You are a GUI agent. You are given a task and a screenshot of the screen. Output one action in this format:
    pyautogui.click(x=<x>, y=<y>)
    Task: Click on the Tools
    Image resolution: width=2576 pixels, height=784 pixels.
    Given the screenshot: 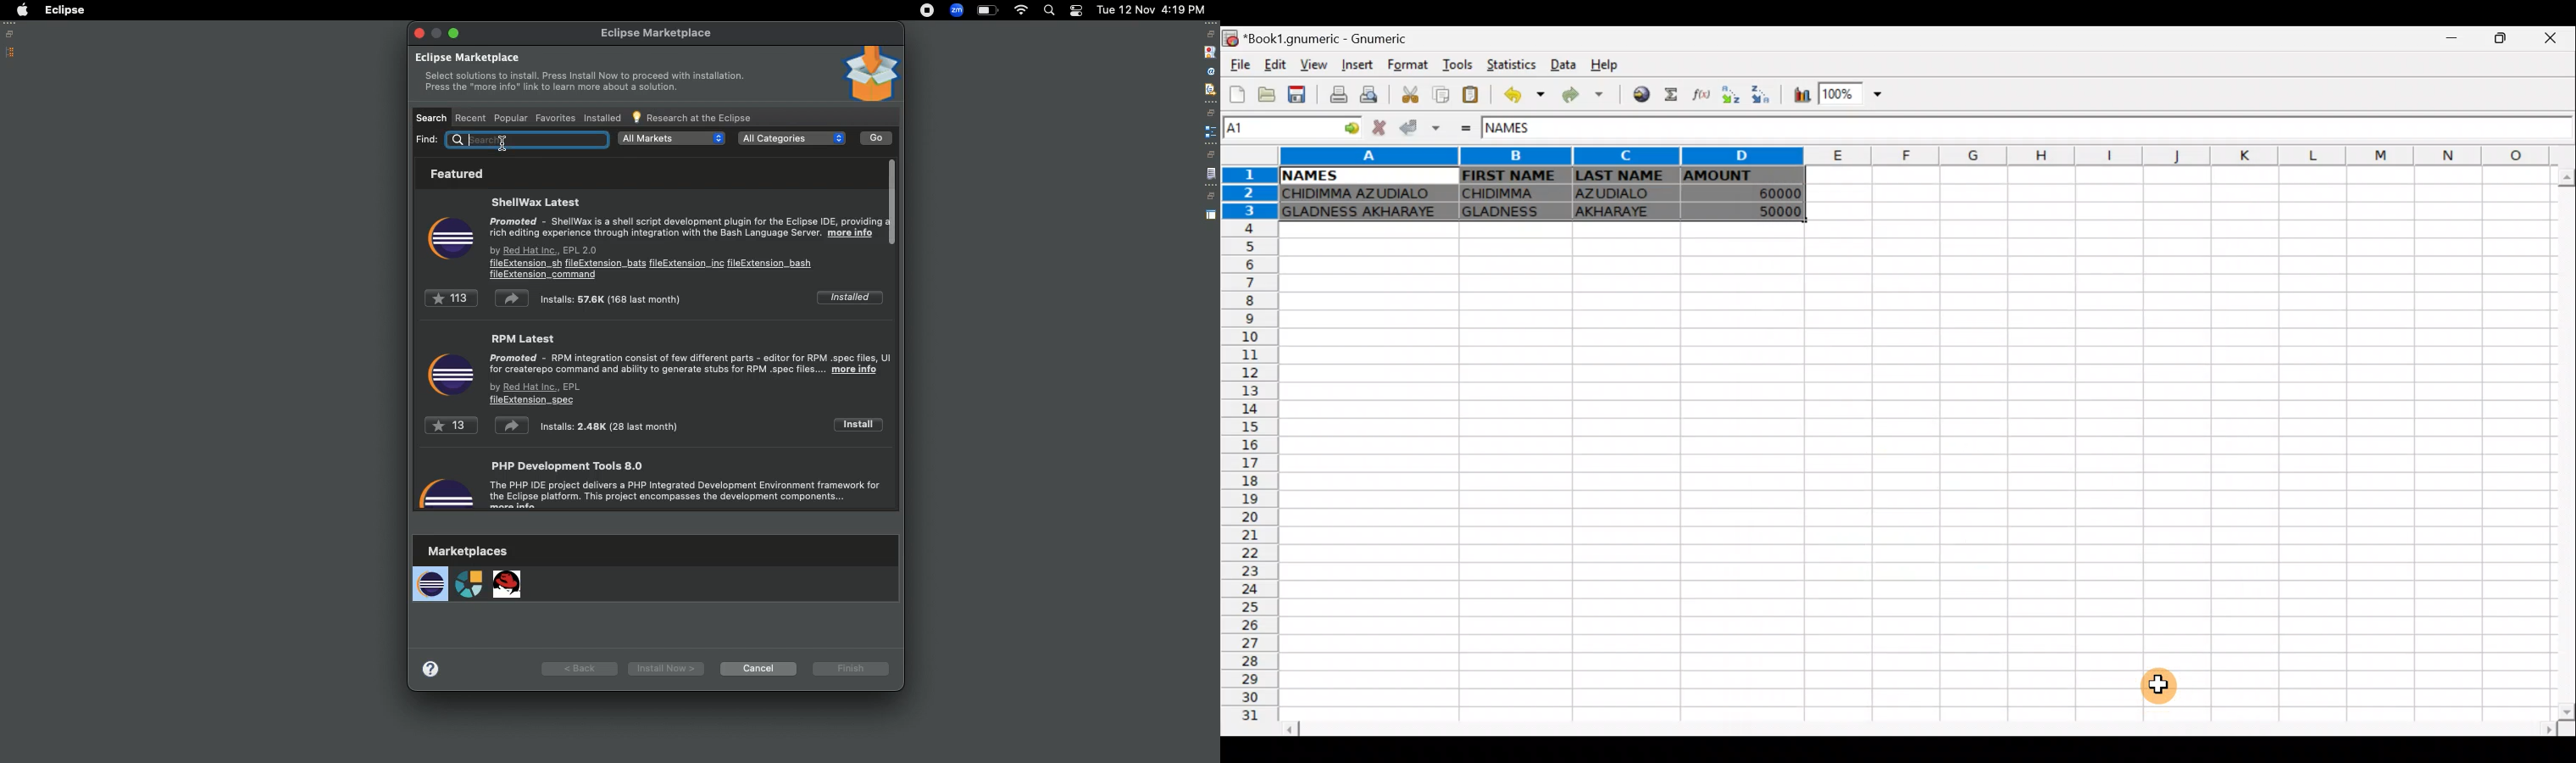 What is the action you would take?
    pyautogui.click(x=1460, y=66)
    